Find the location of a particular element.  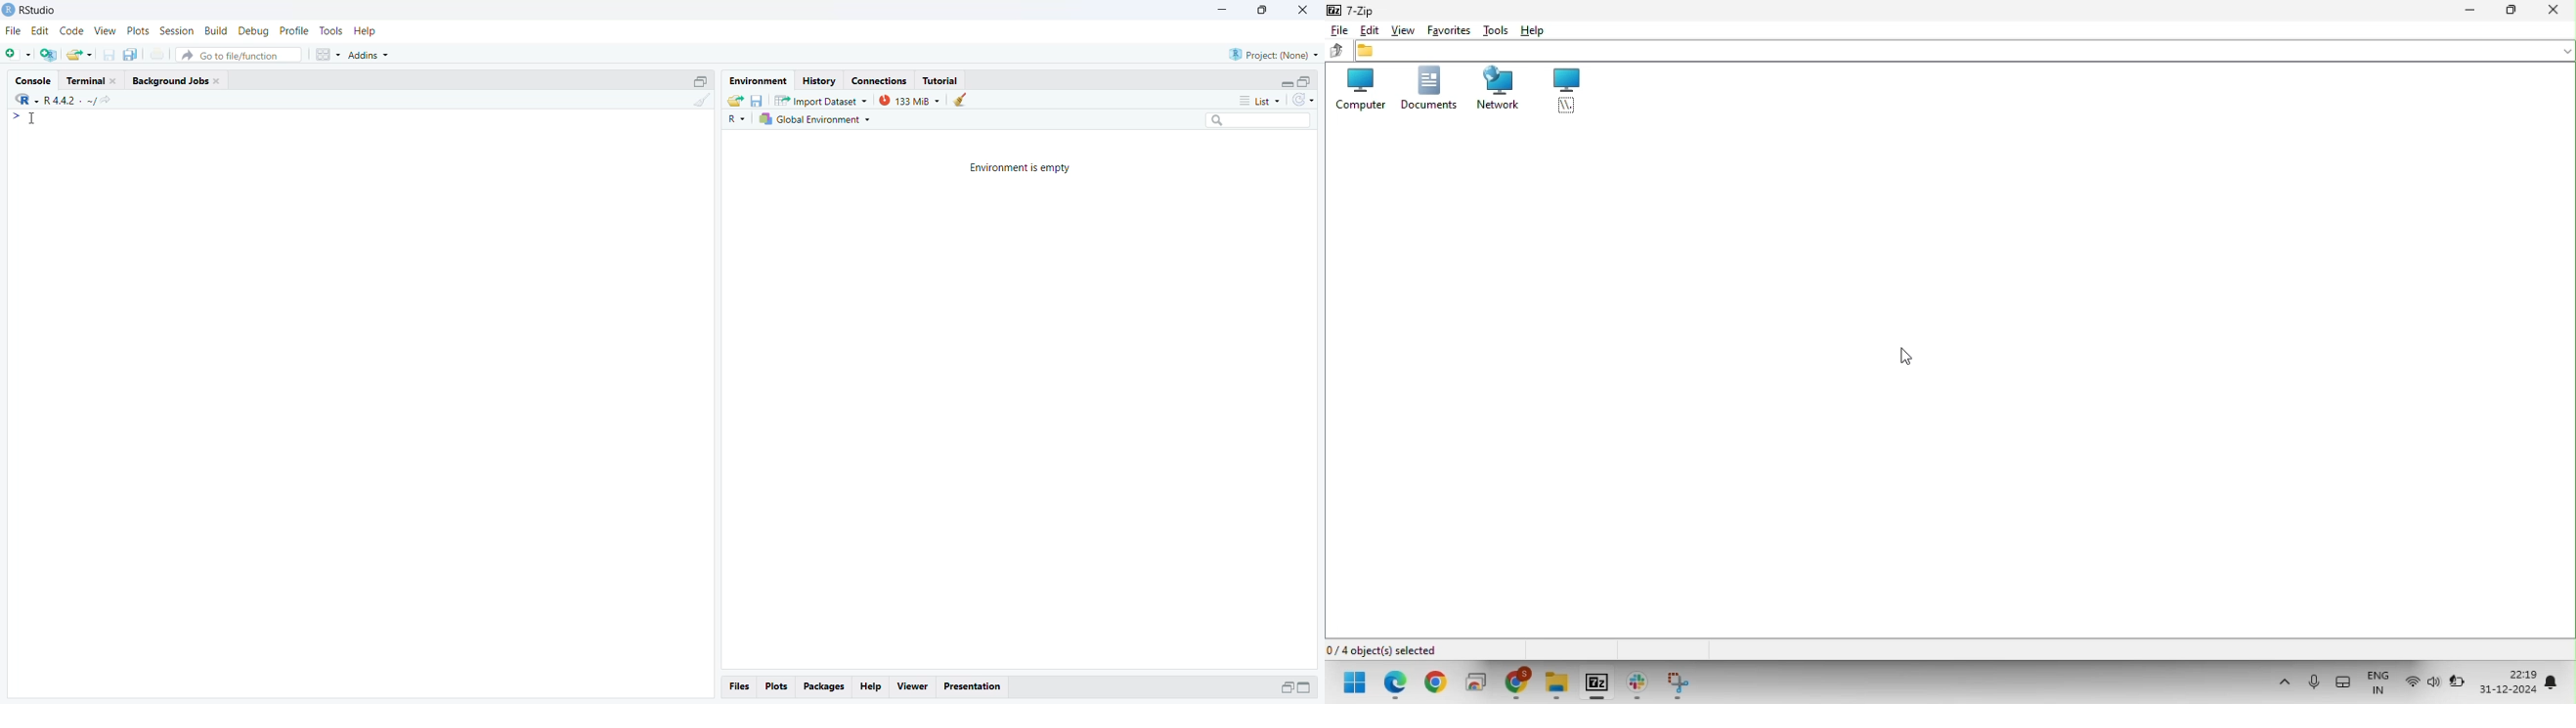

Environment is located at coordinates (756, 81).